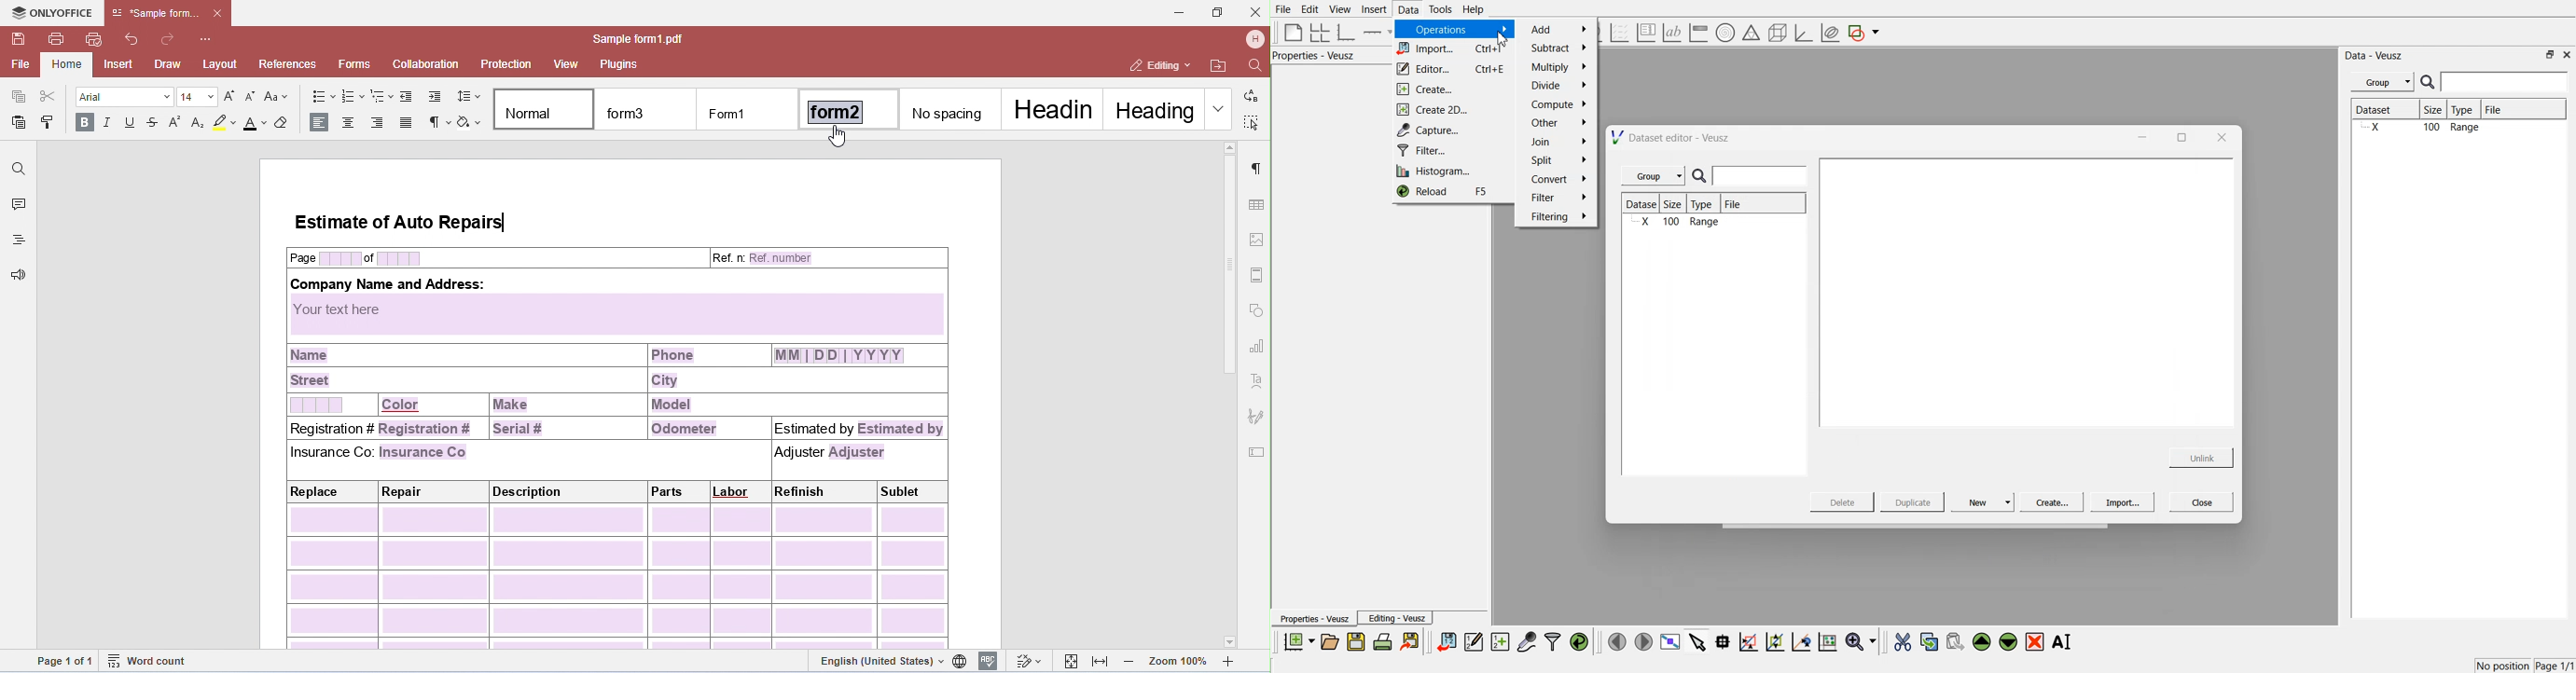 This screenshot has height=700, width=2576. Describe the element at coordinates (1655, 176) in the screenshot. I see `Group |` at that location.